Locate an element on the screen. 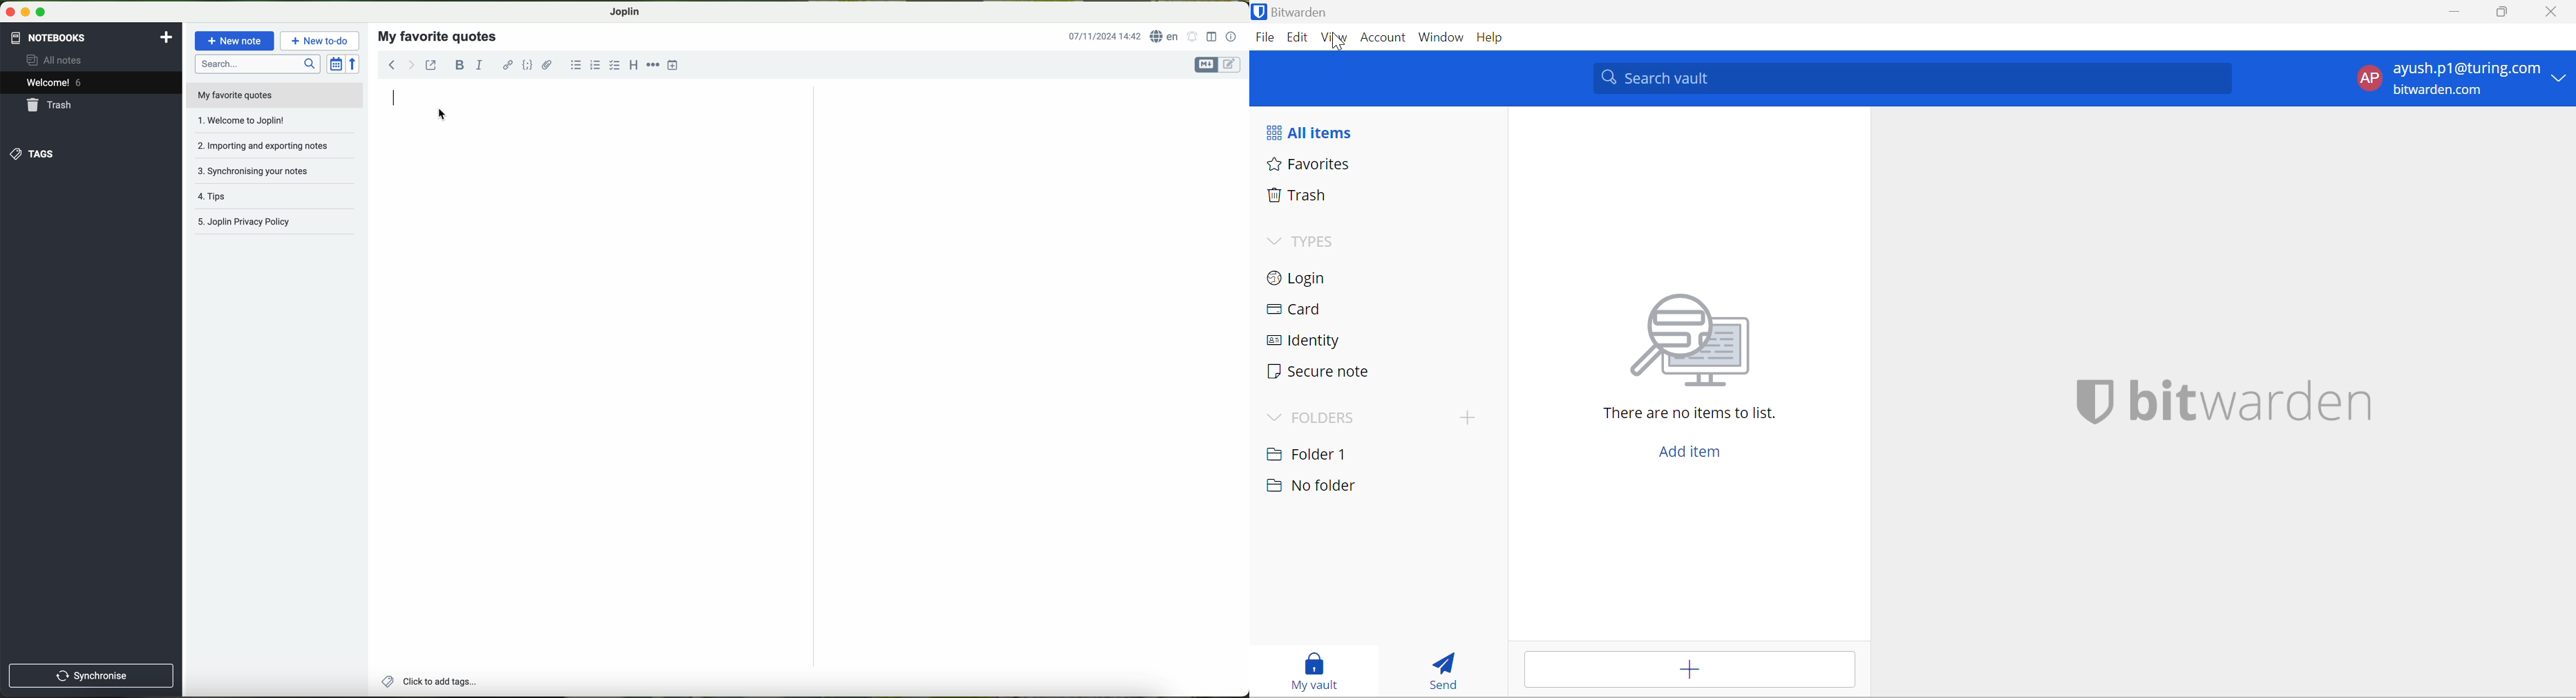  hyperlink is located at coordinates (508, 66).